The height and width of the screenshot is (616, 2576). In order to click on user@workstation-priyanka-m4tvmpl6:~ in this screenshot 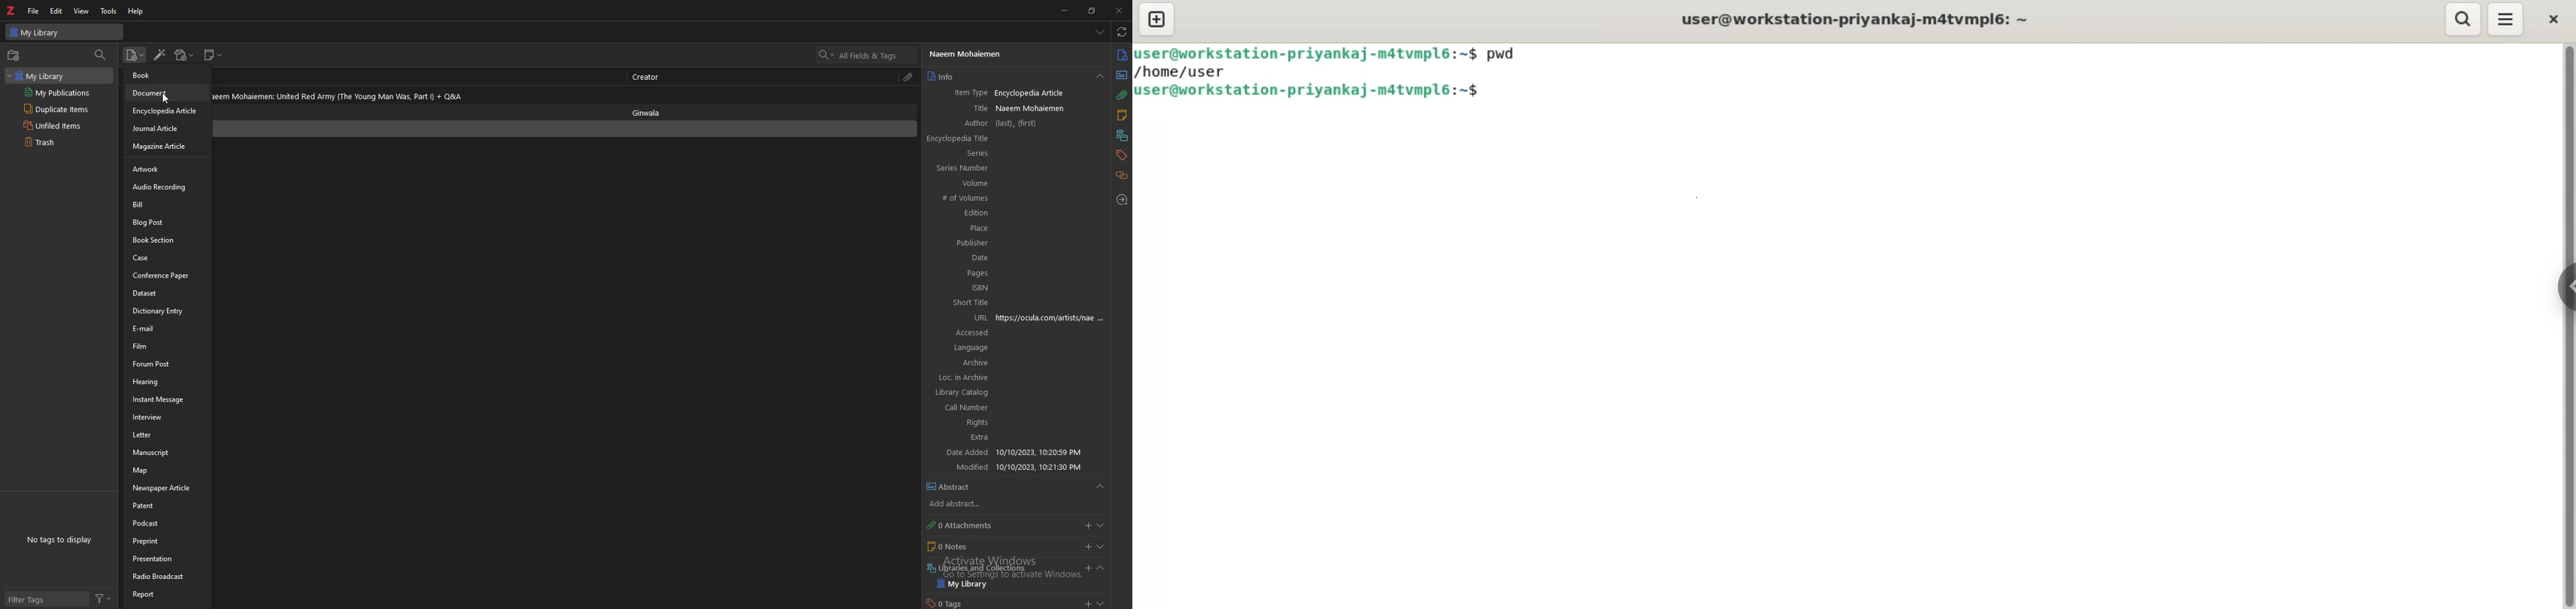, I will do `click(1860, 21)`.